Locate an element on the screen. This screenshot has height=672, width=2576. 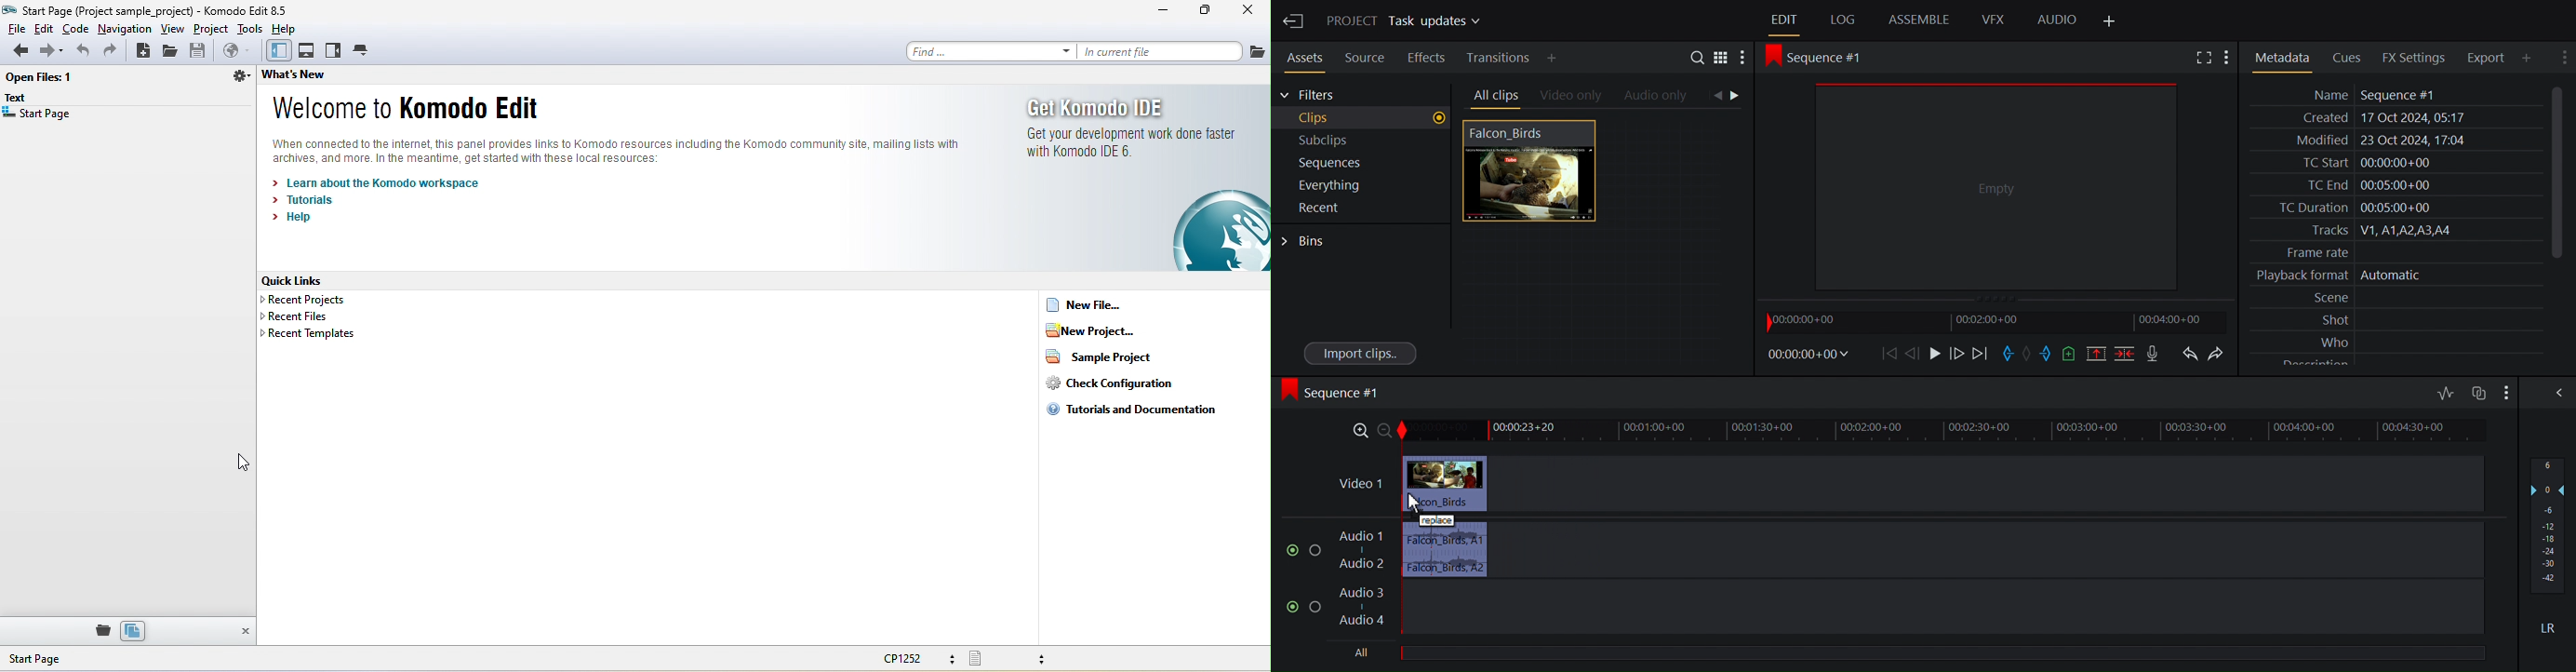
Clips is located at coordinates (1362, 118).